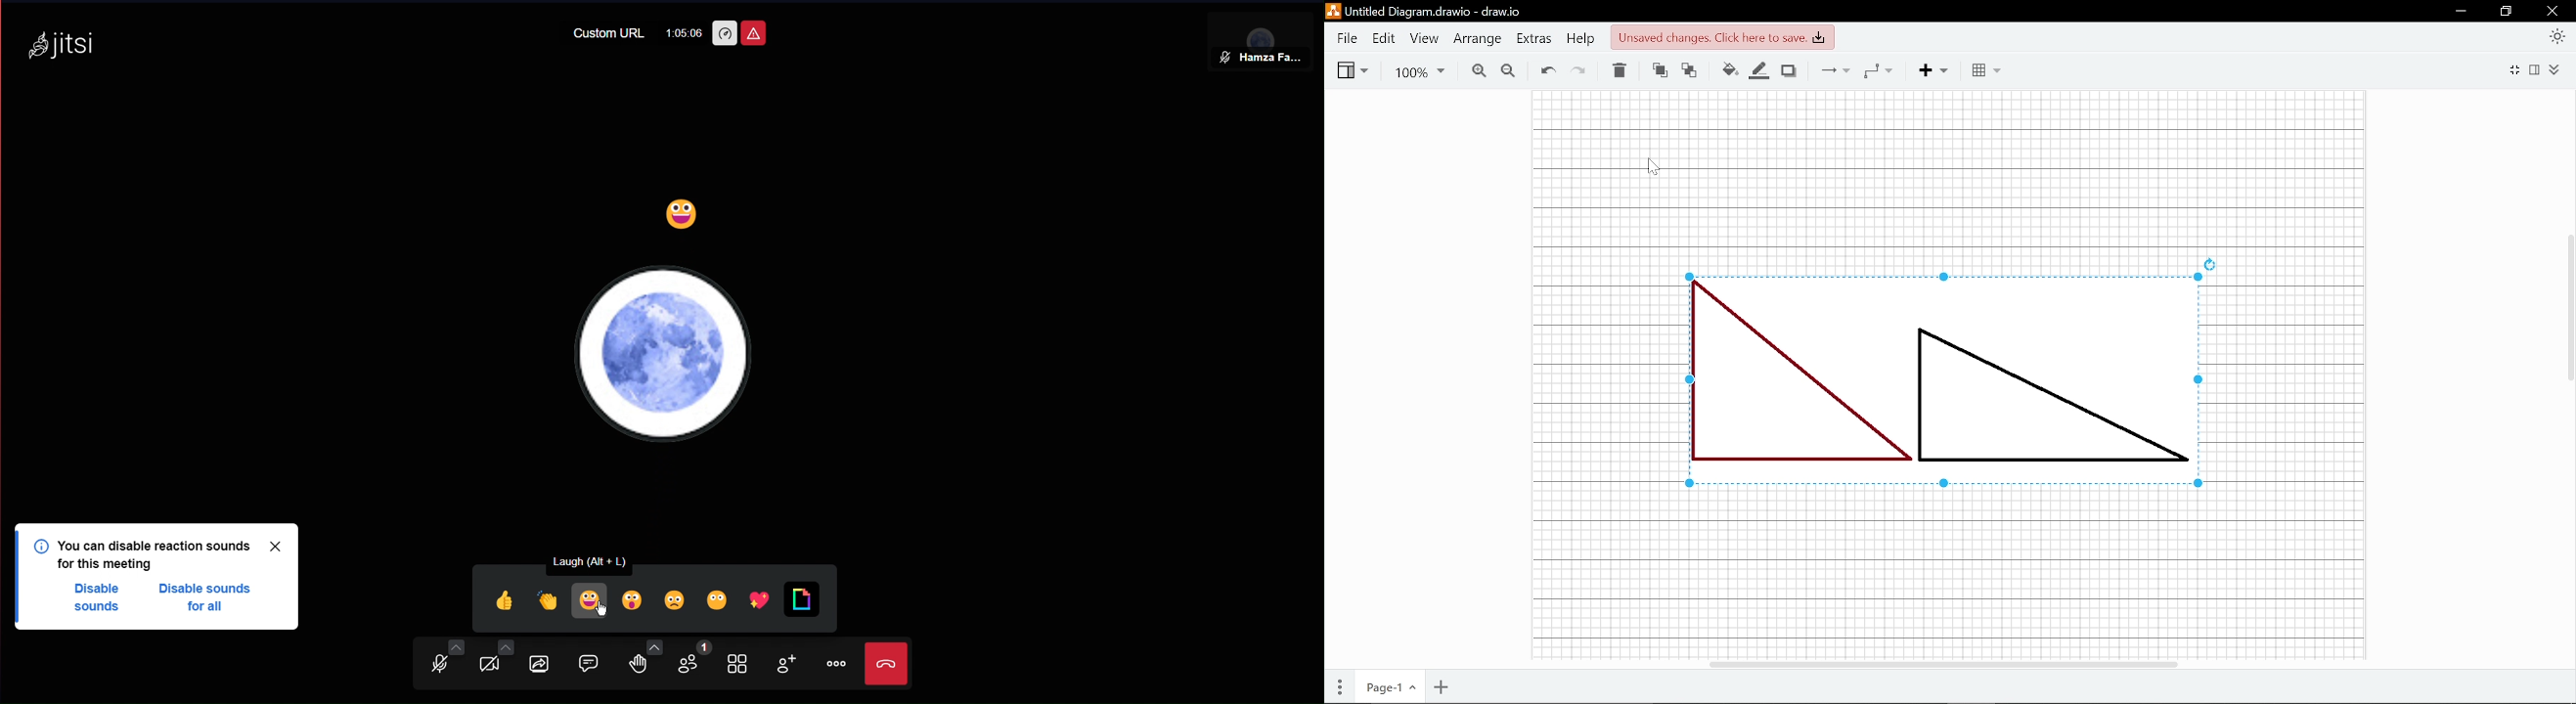 This screenshot has width=2576, height=728. Describe the element at coordinates (209, 599) in the screenshot. I see `Disable sounds for all` at that location.